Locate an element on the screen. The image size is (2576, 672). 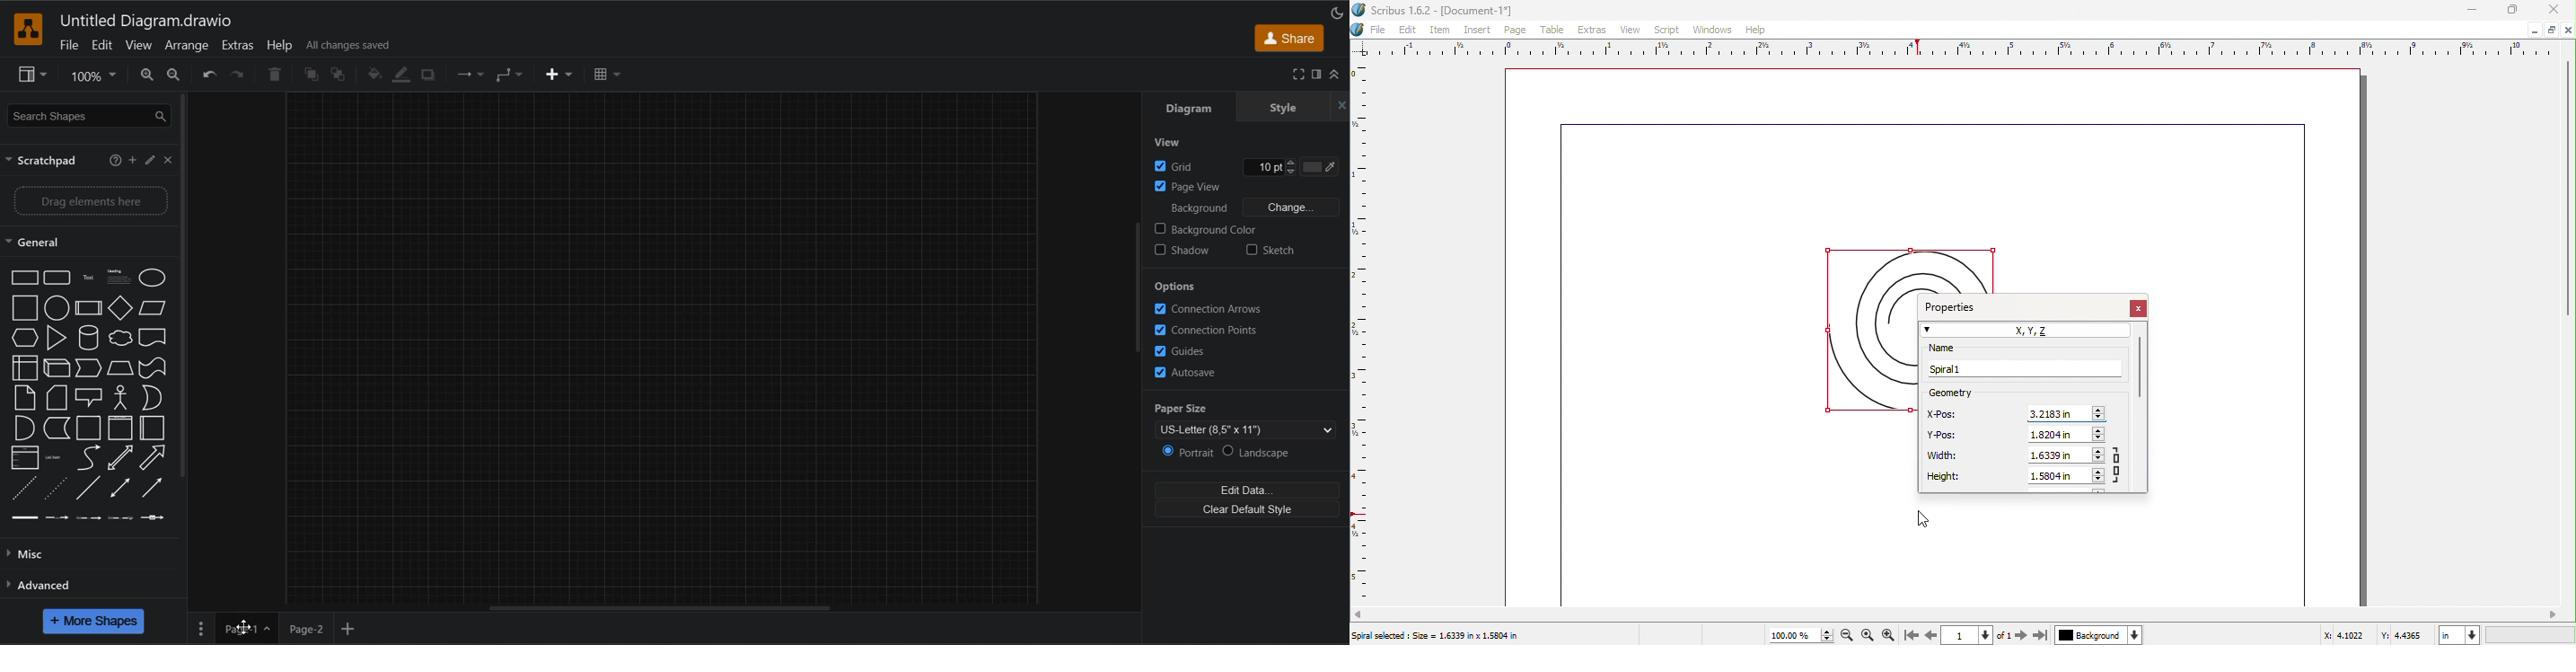
share is located at coordinates (1289, 39).